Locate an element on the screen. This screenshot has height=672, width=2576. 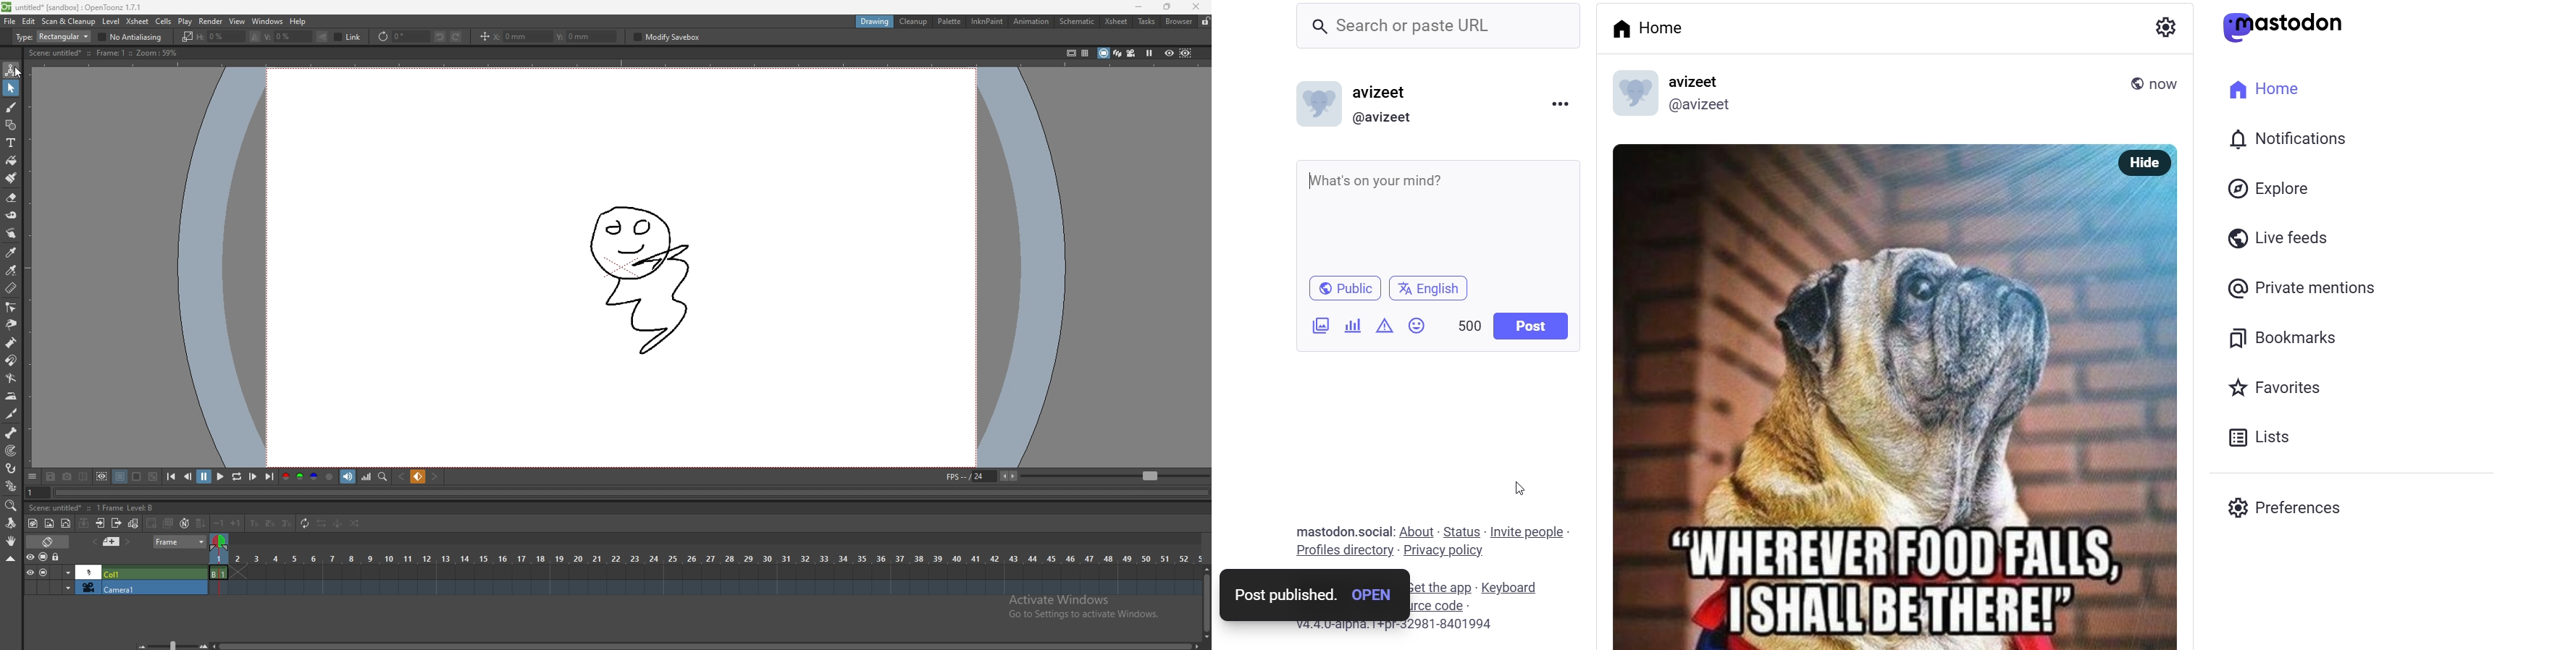
help is located at coordinates (299, 21).